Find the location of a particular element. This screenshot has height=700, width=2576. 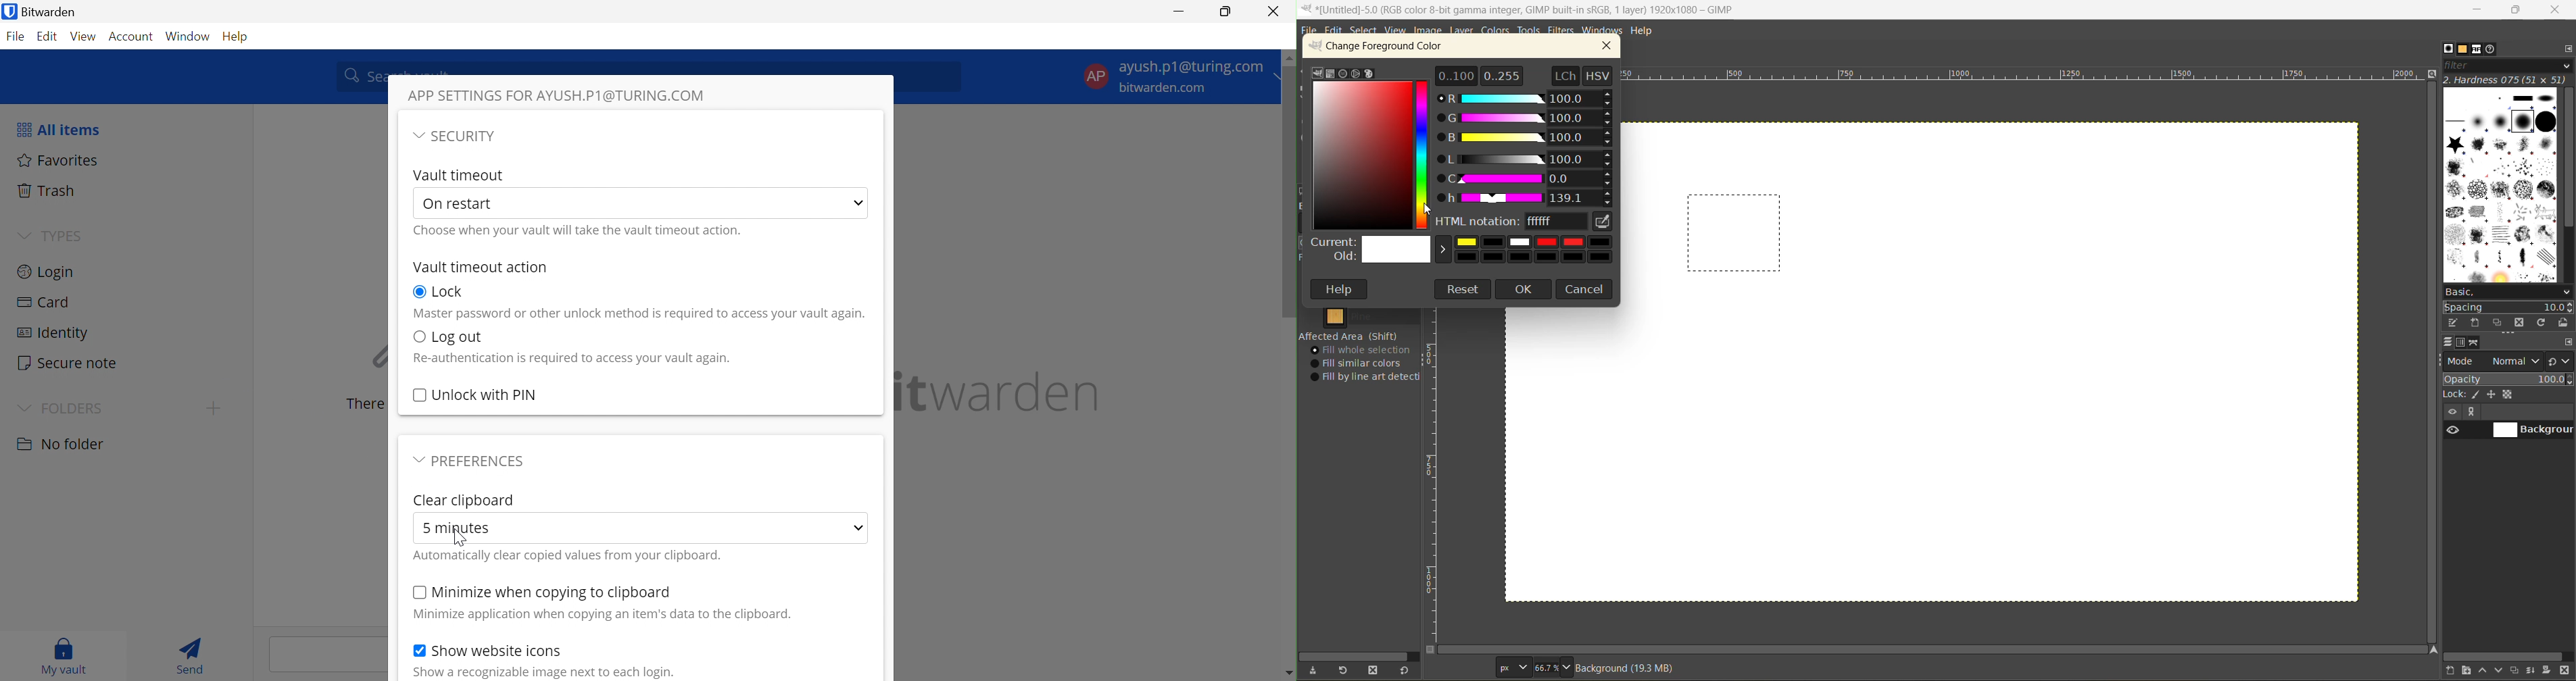

On restart is located at coordinates (464, 204).